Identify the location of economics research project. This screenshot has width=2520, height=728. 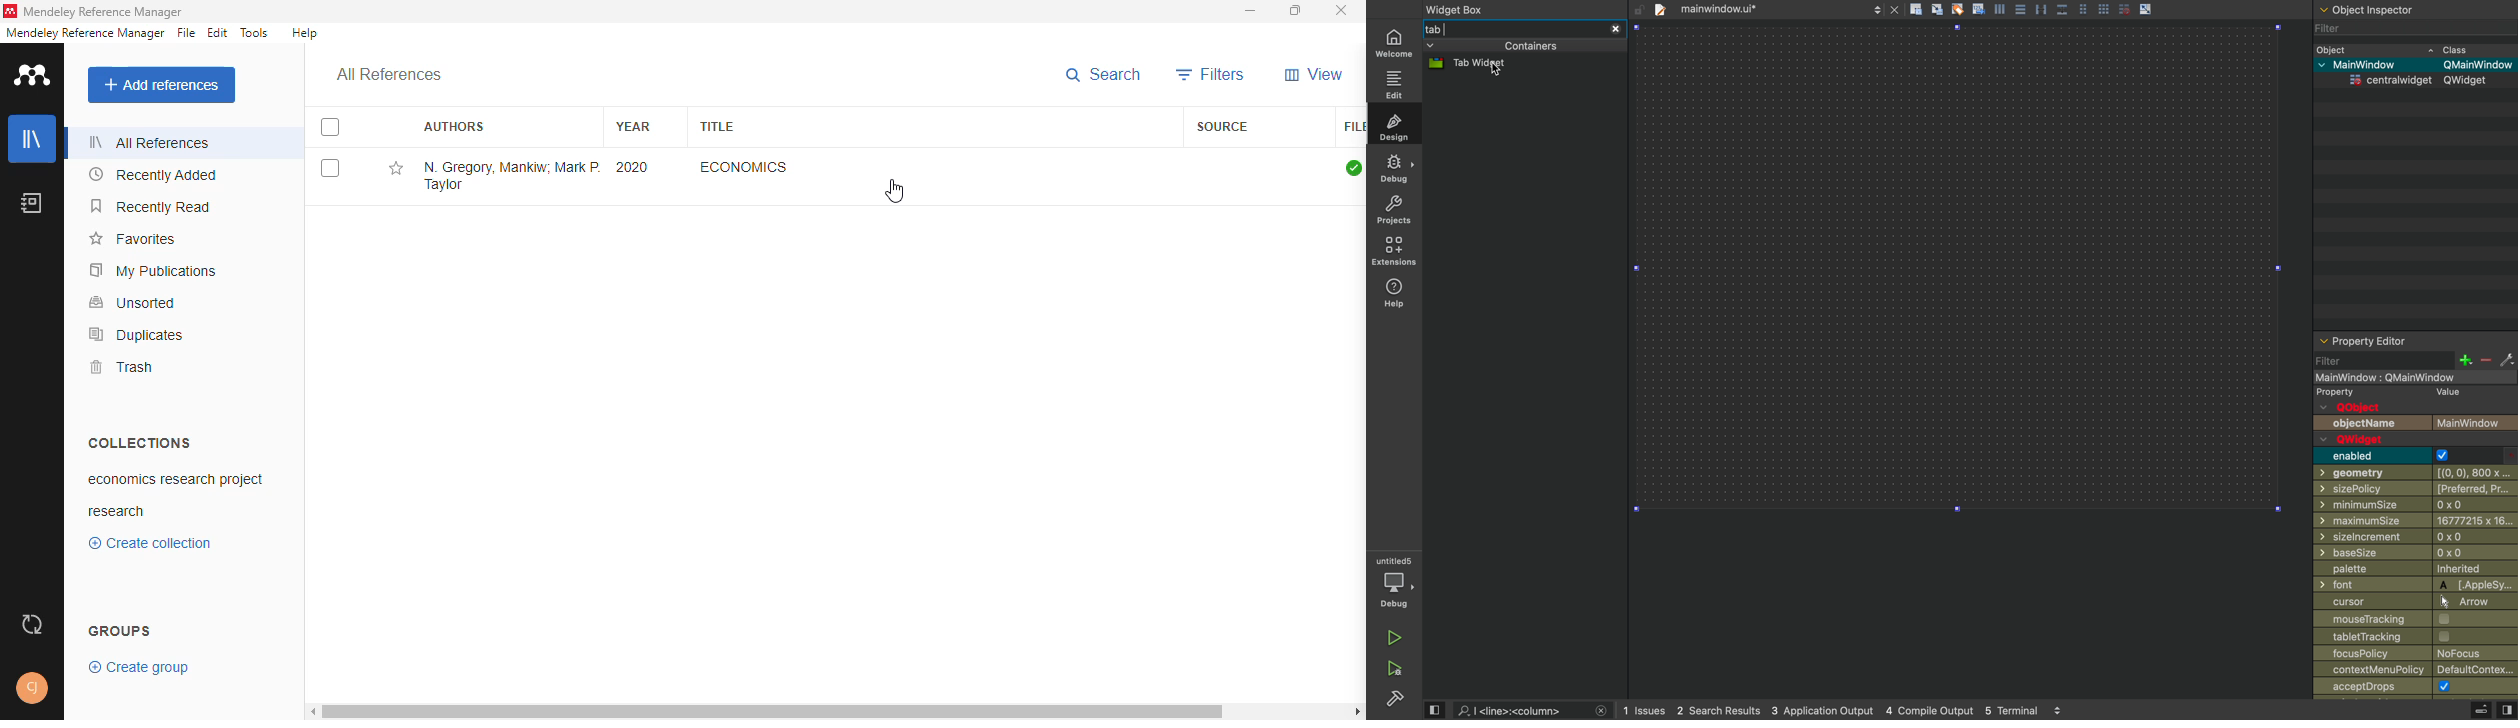
(175, 480).